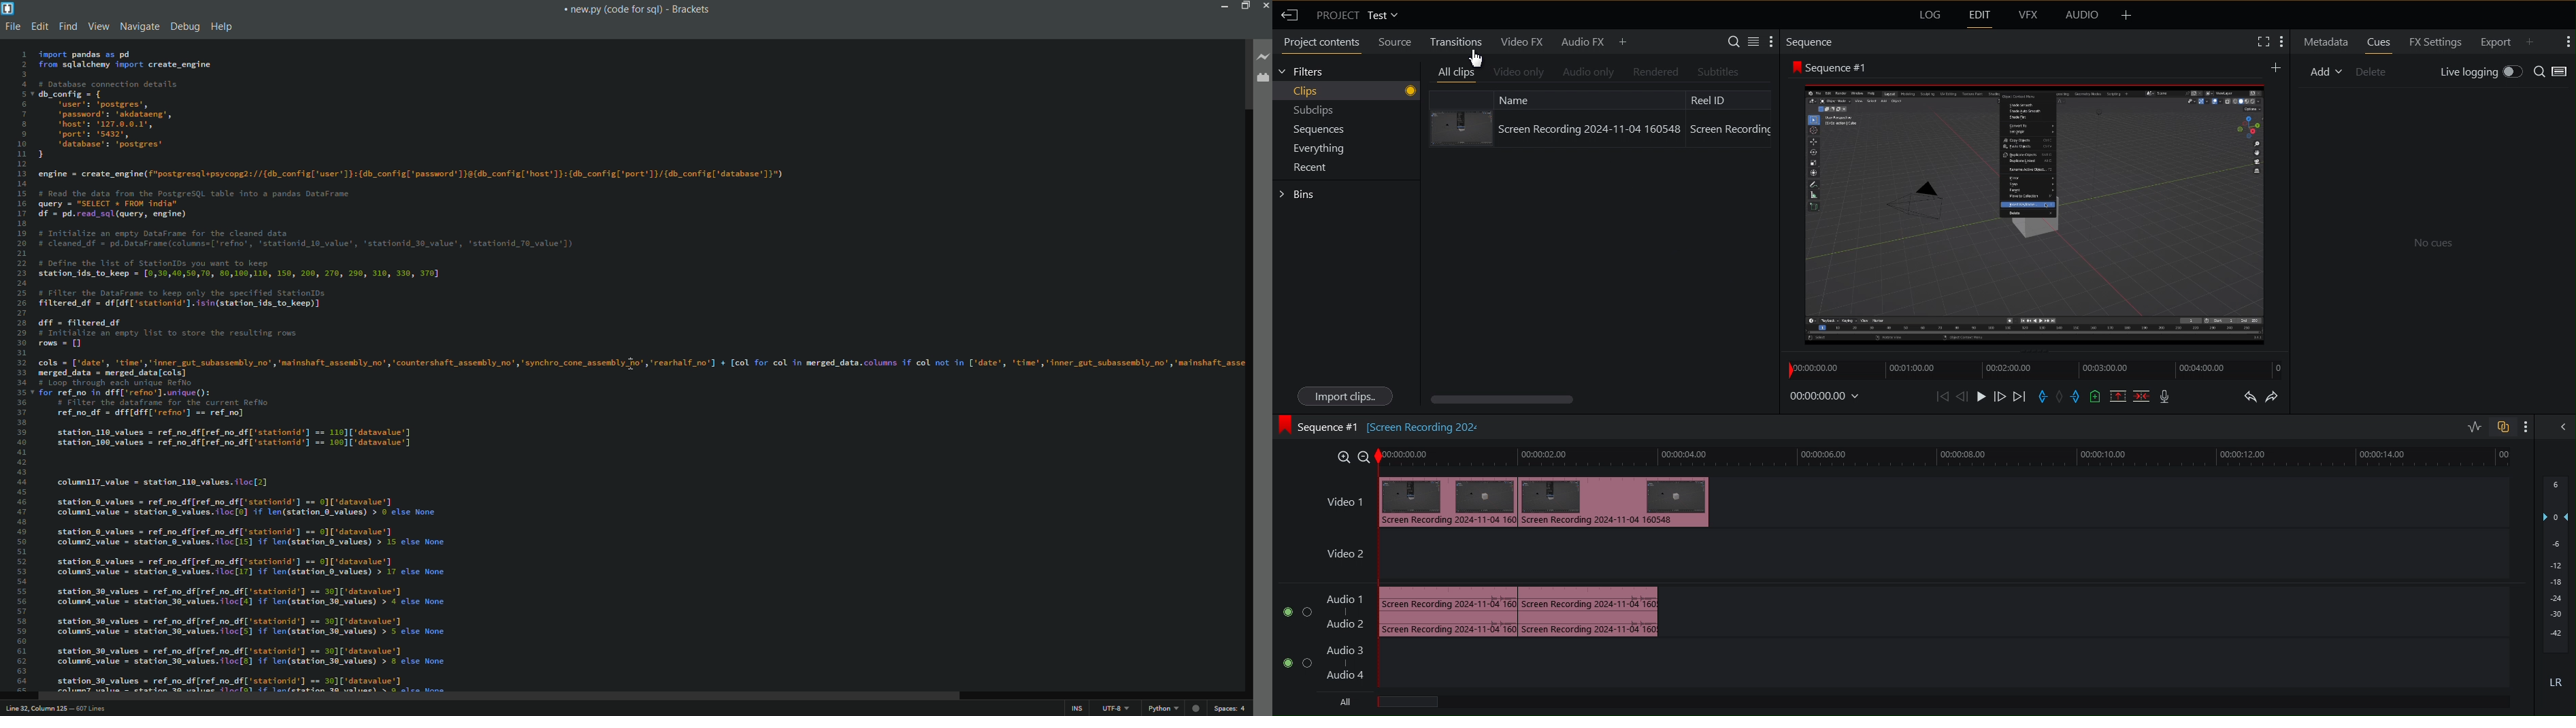 This screenshot has height=728, width=2576. I want to click on Move Back, so click(1962, 397).